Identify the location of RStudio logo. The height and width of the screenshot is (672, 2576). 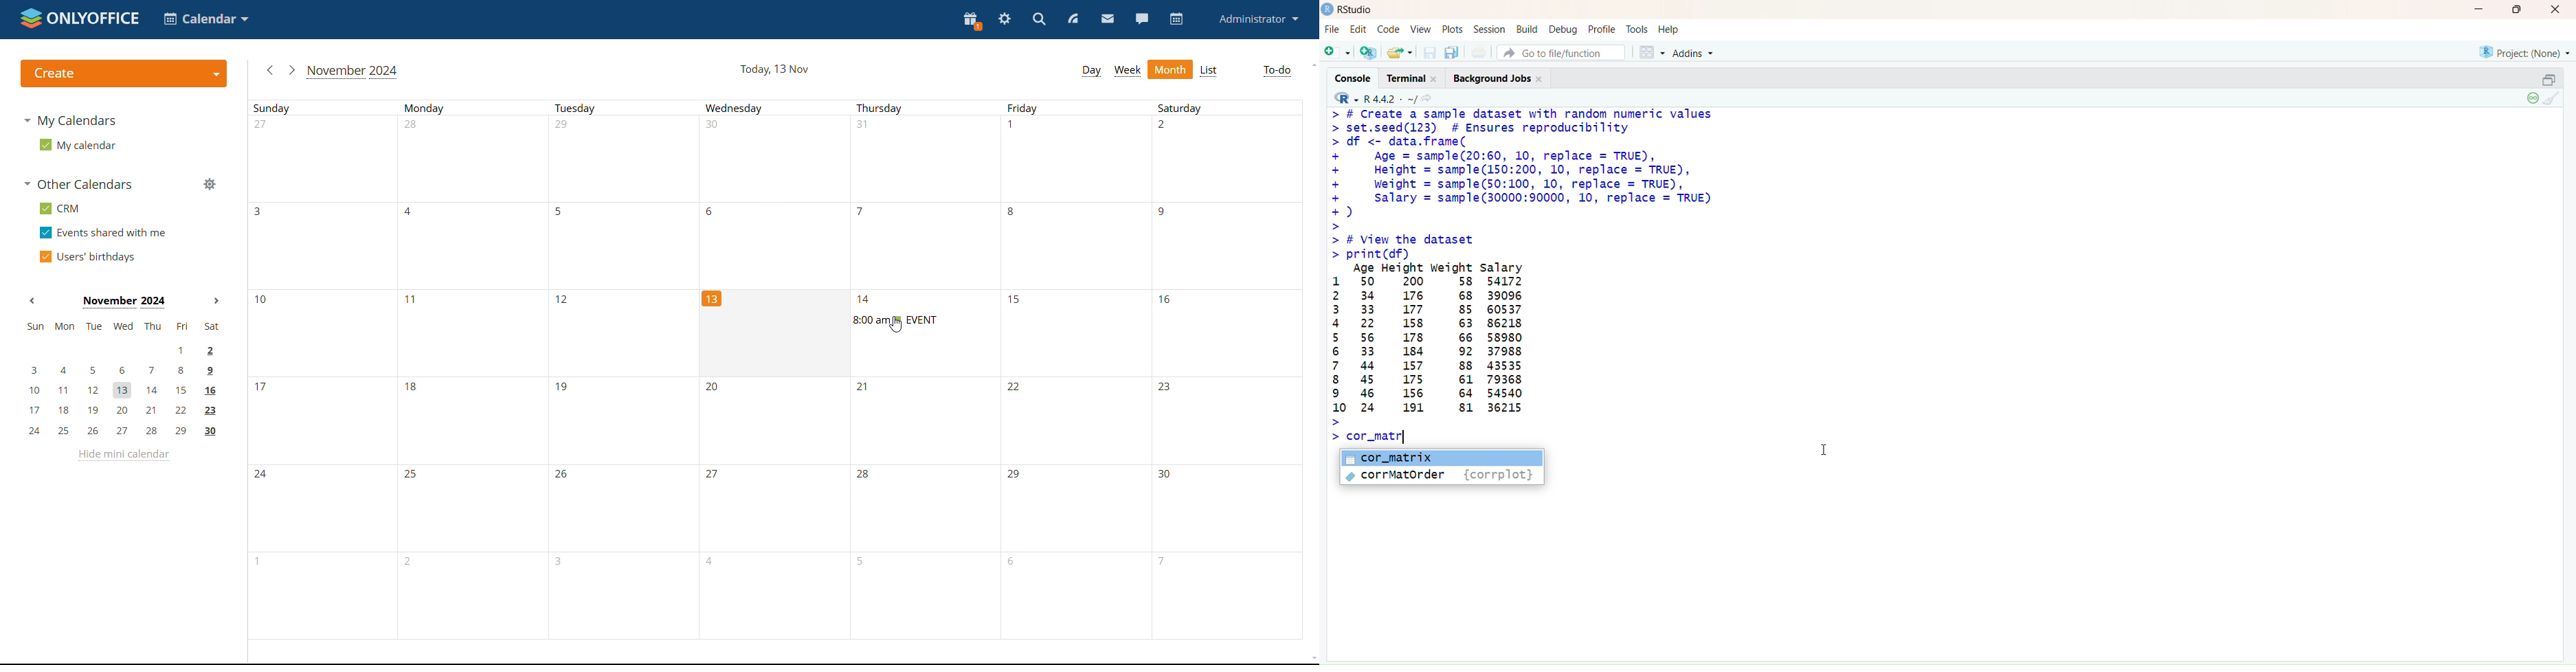
(1343, 98).